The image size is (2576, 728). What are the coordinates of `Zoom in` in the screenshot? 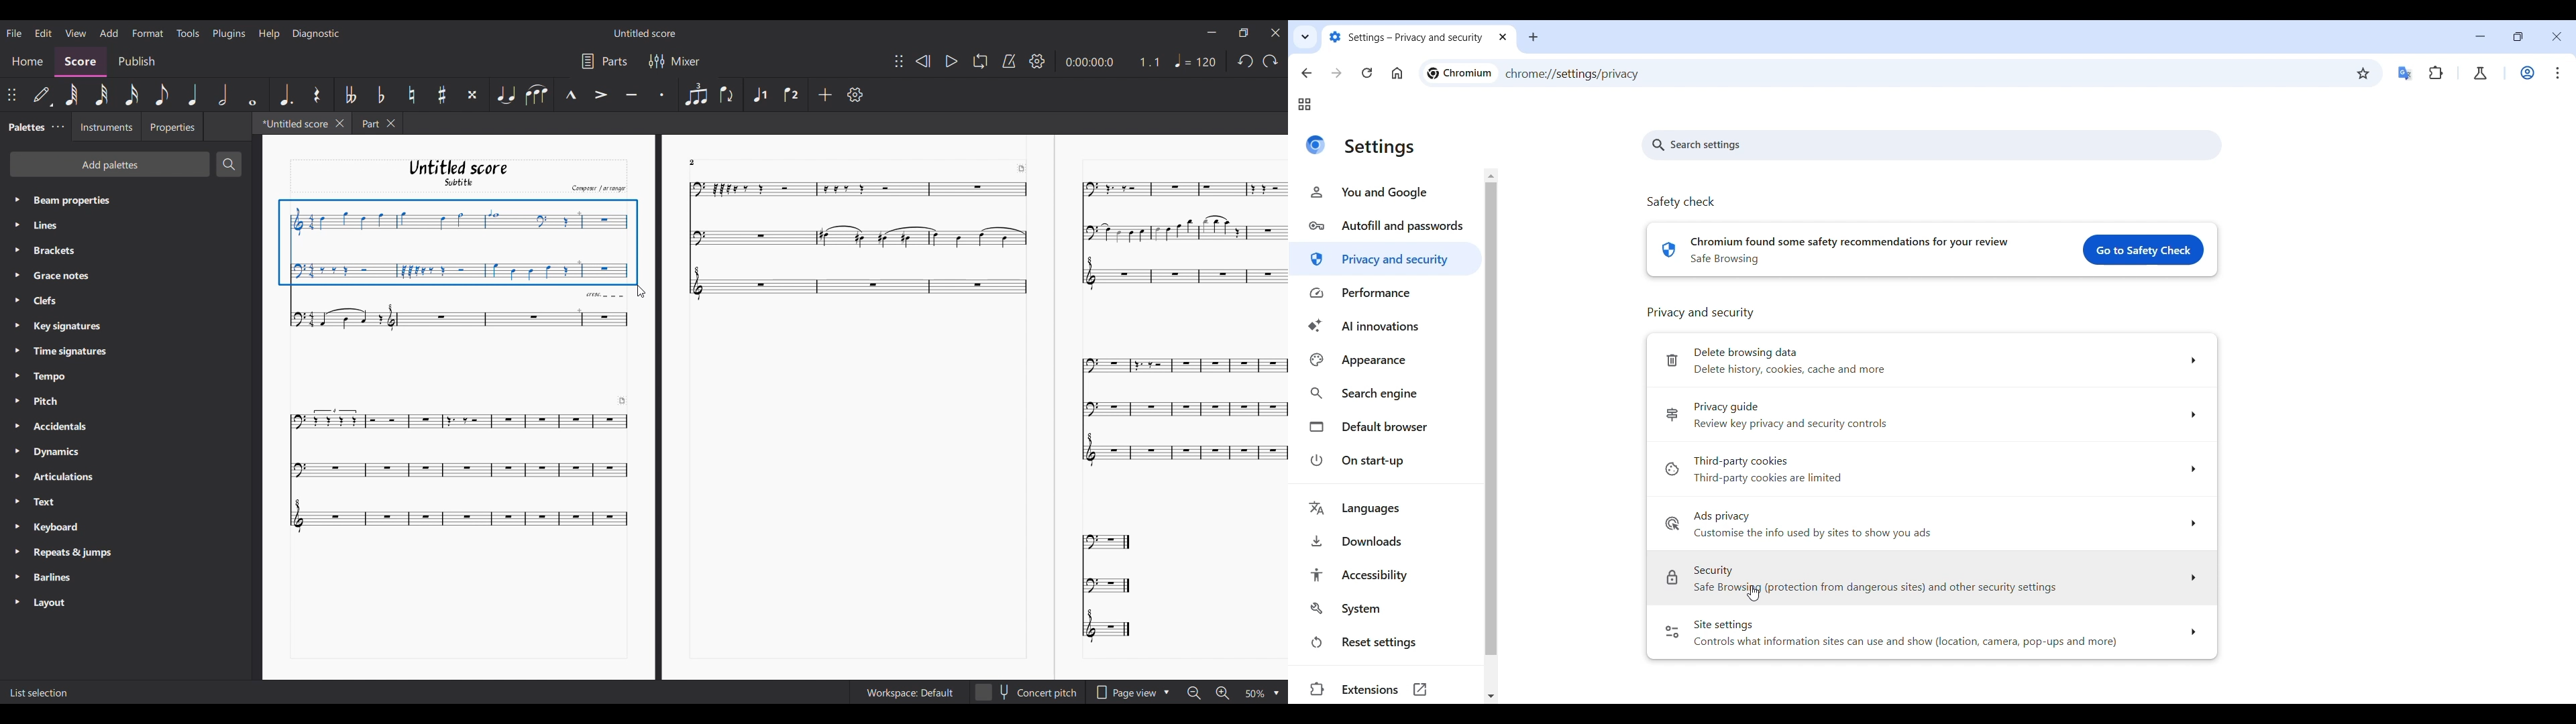 It's located at (1222, 693).